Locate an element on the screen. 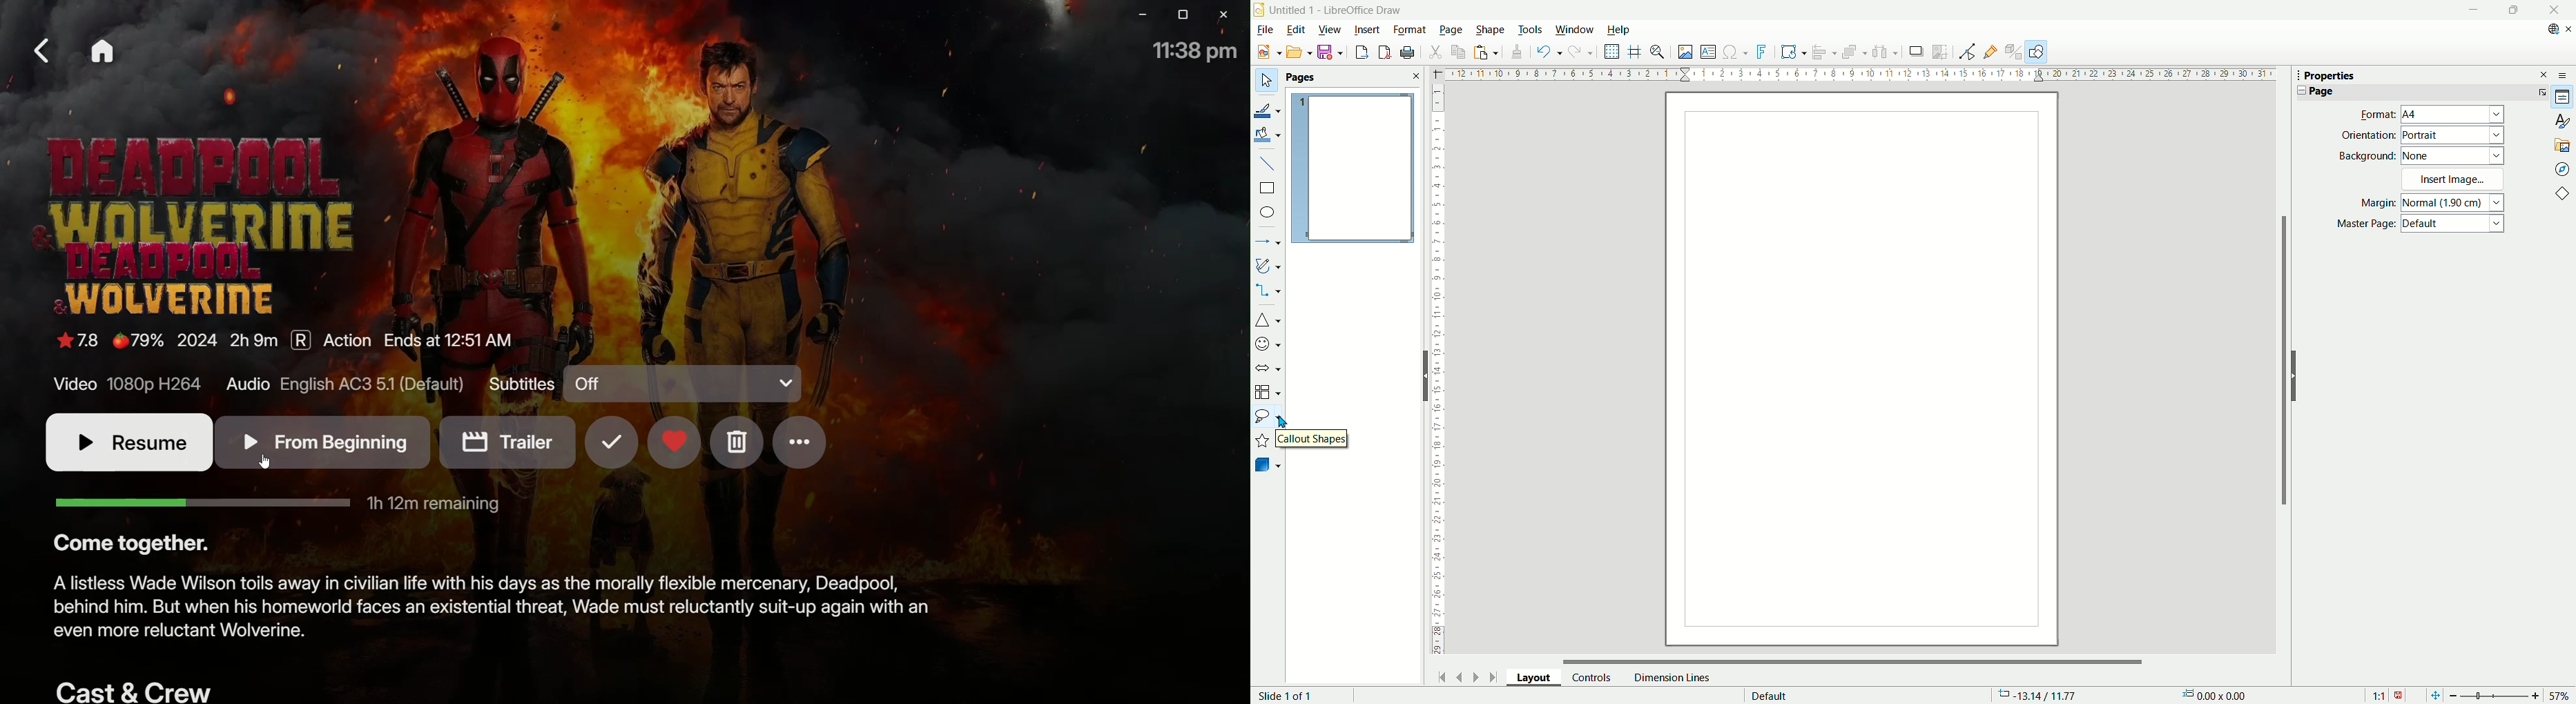 The height and width of the screenshot is (728, 2576). cut is located at coordinates (1437, 50).